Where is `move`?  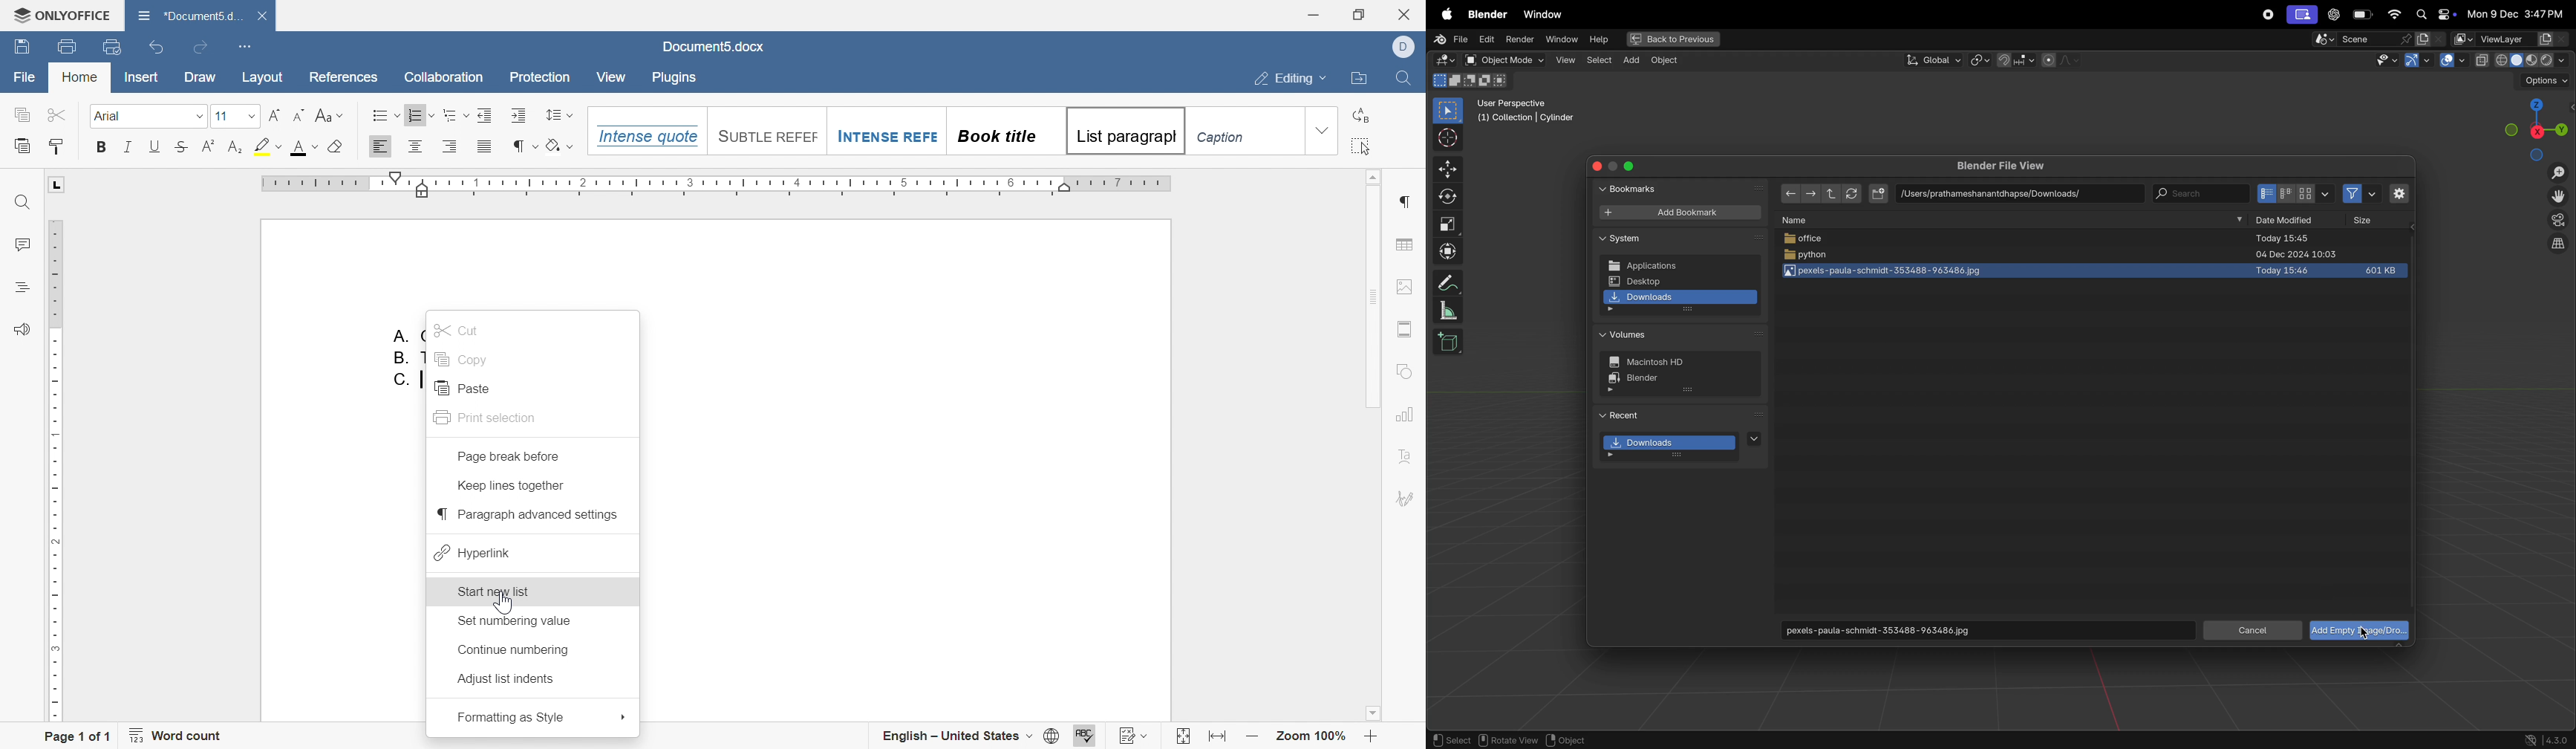
move is located at coordinates (1446, 170).